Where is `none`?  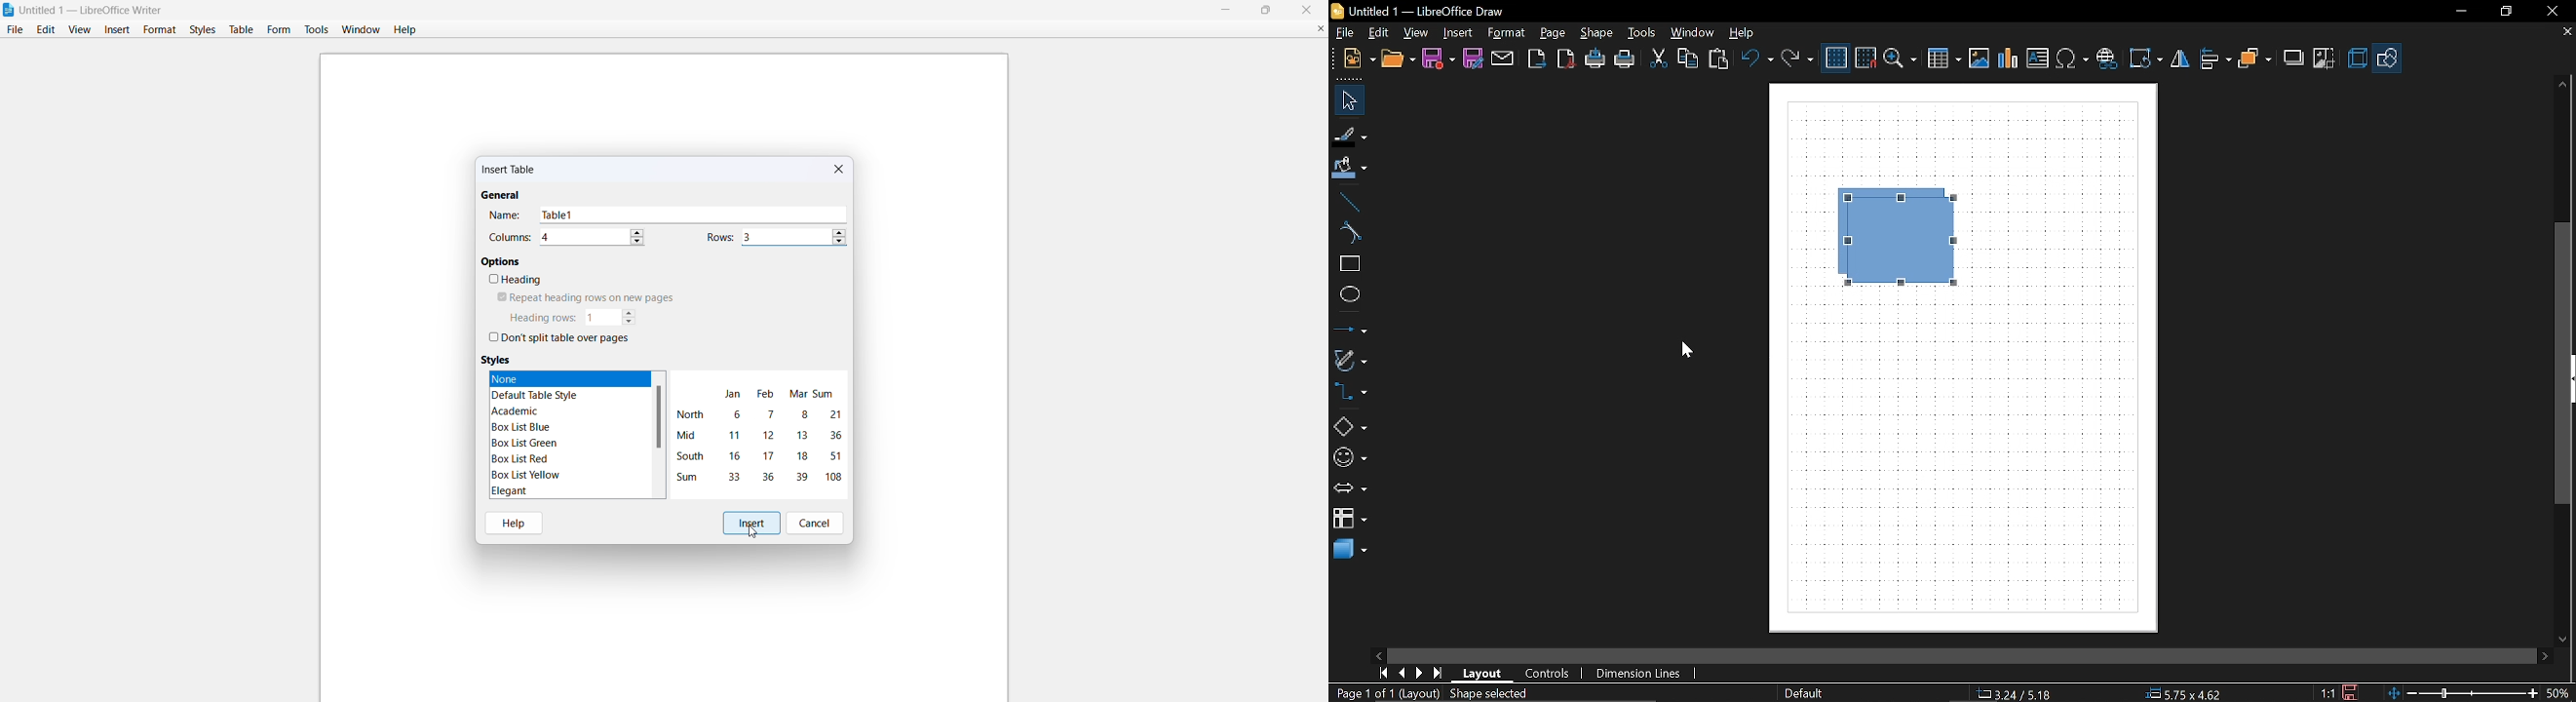
none is located at coordinates (552, 378).